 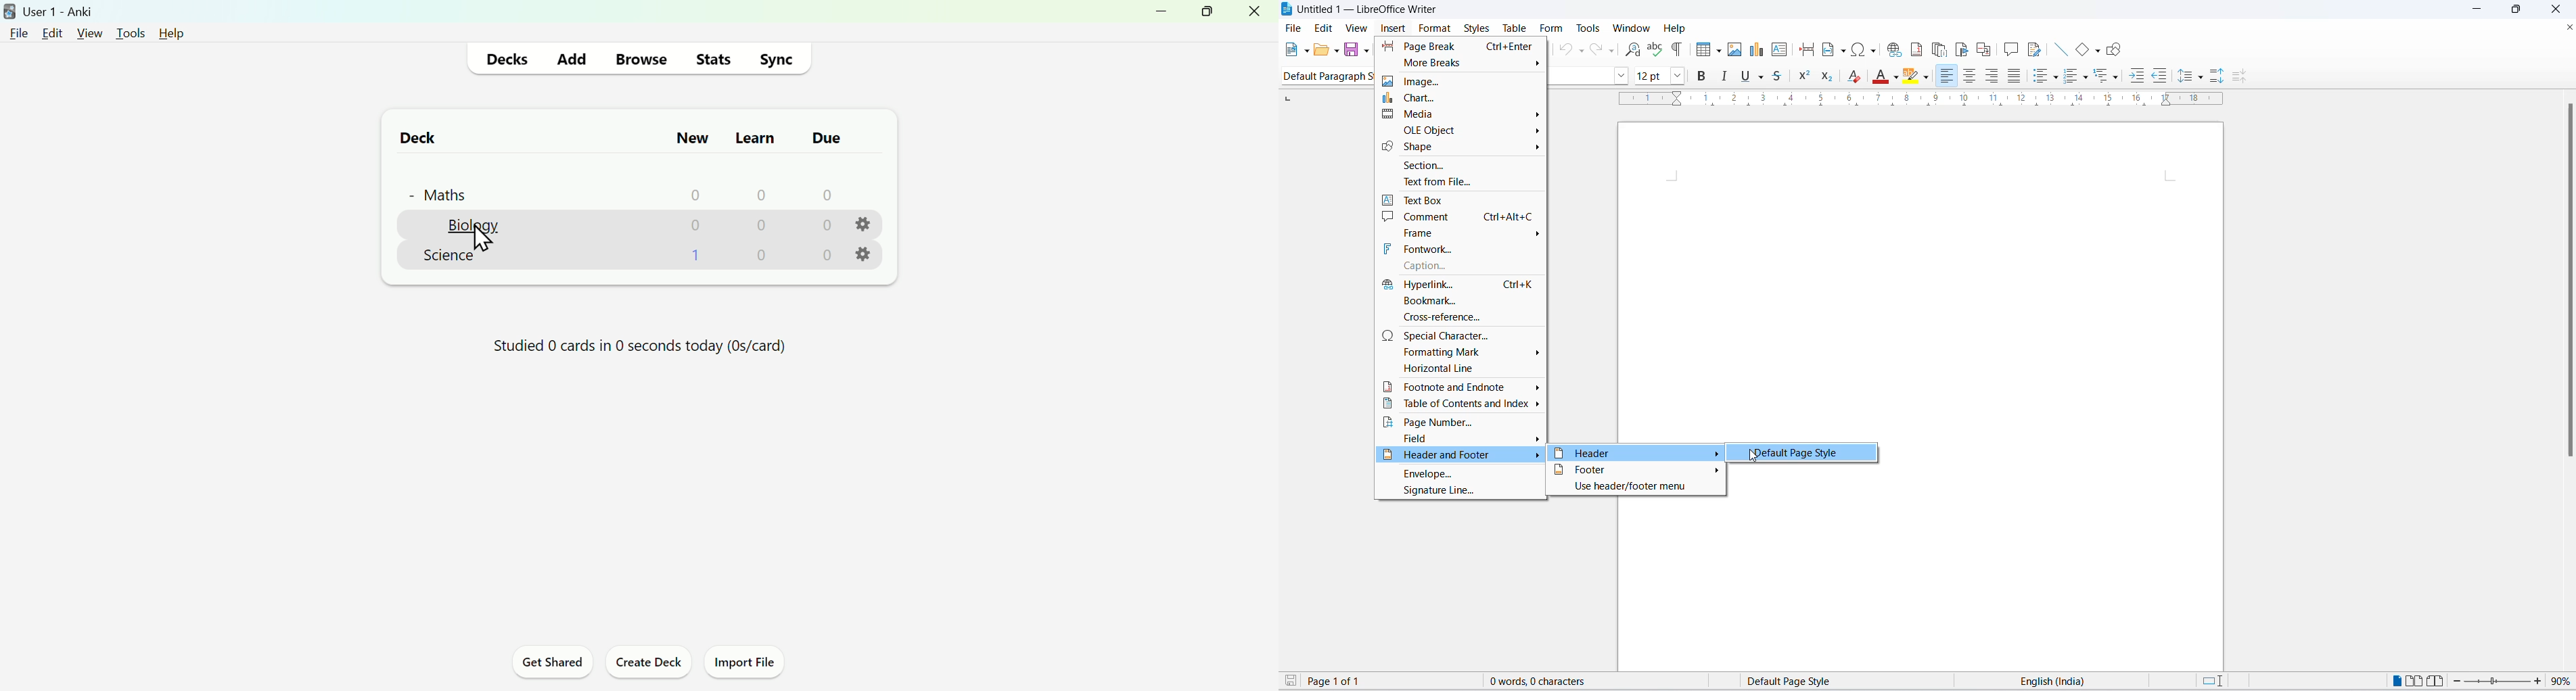 What do you see at coordinates (2056, 78) in the screenshot?
I see `toggle unordered list` at bounding box center [2056, 78].